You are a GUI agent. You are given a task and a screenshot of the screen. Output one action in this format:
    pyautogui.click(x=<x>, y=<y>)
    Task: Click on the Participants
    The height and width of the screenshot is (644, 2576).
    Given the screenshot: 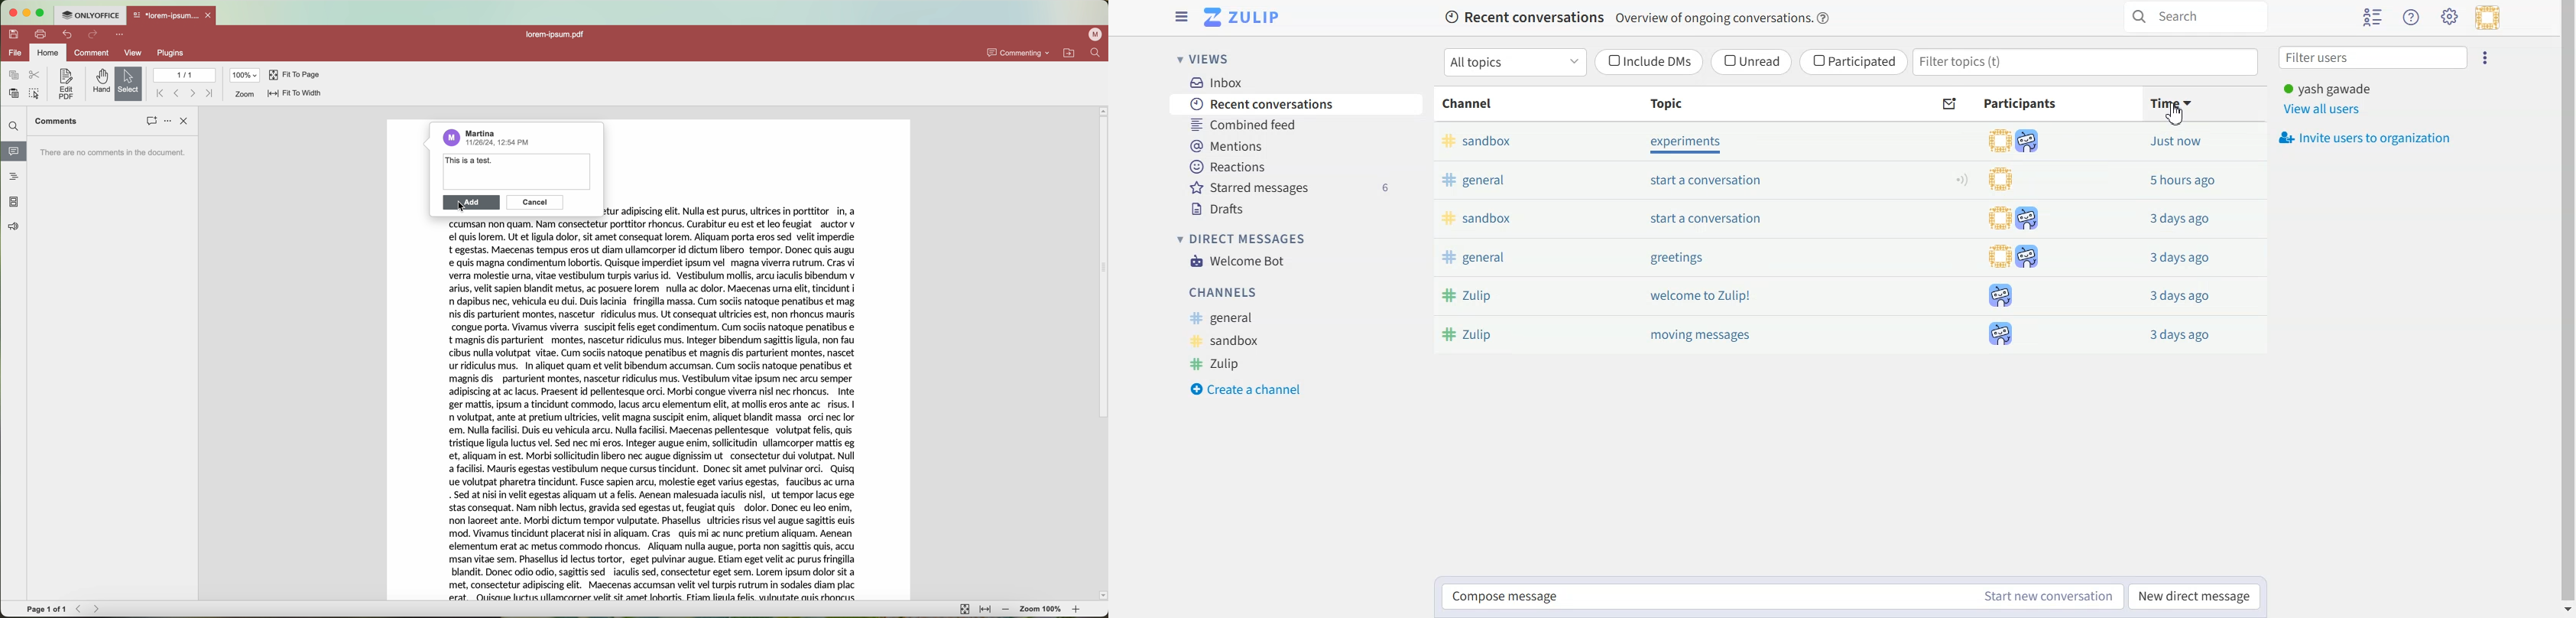 What is the action you would take?
    pyautogui.click(x=2037, y=104)
    